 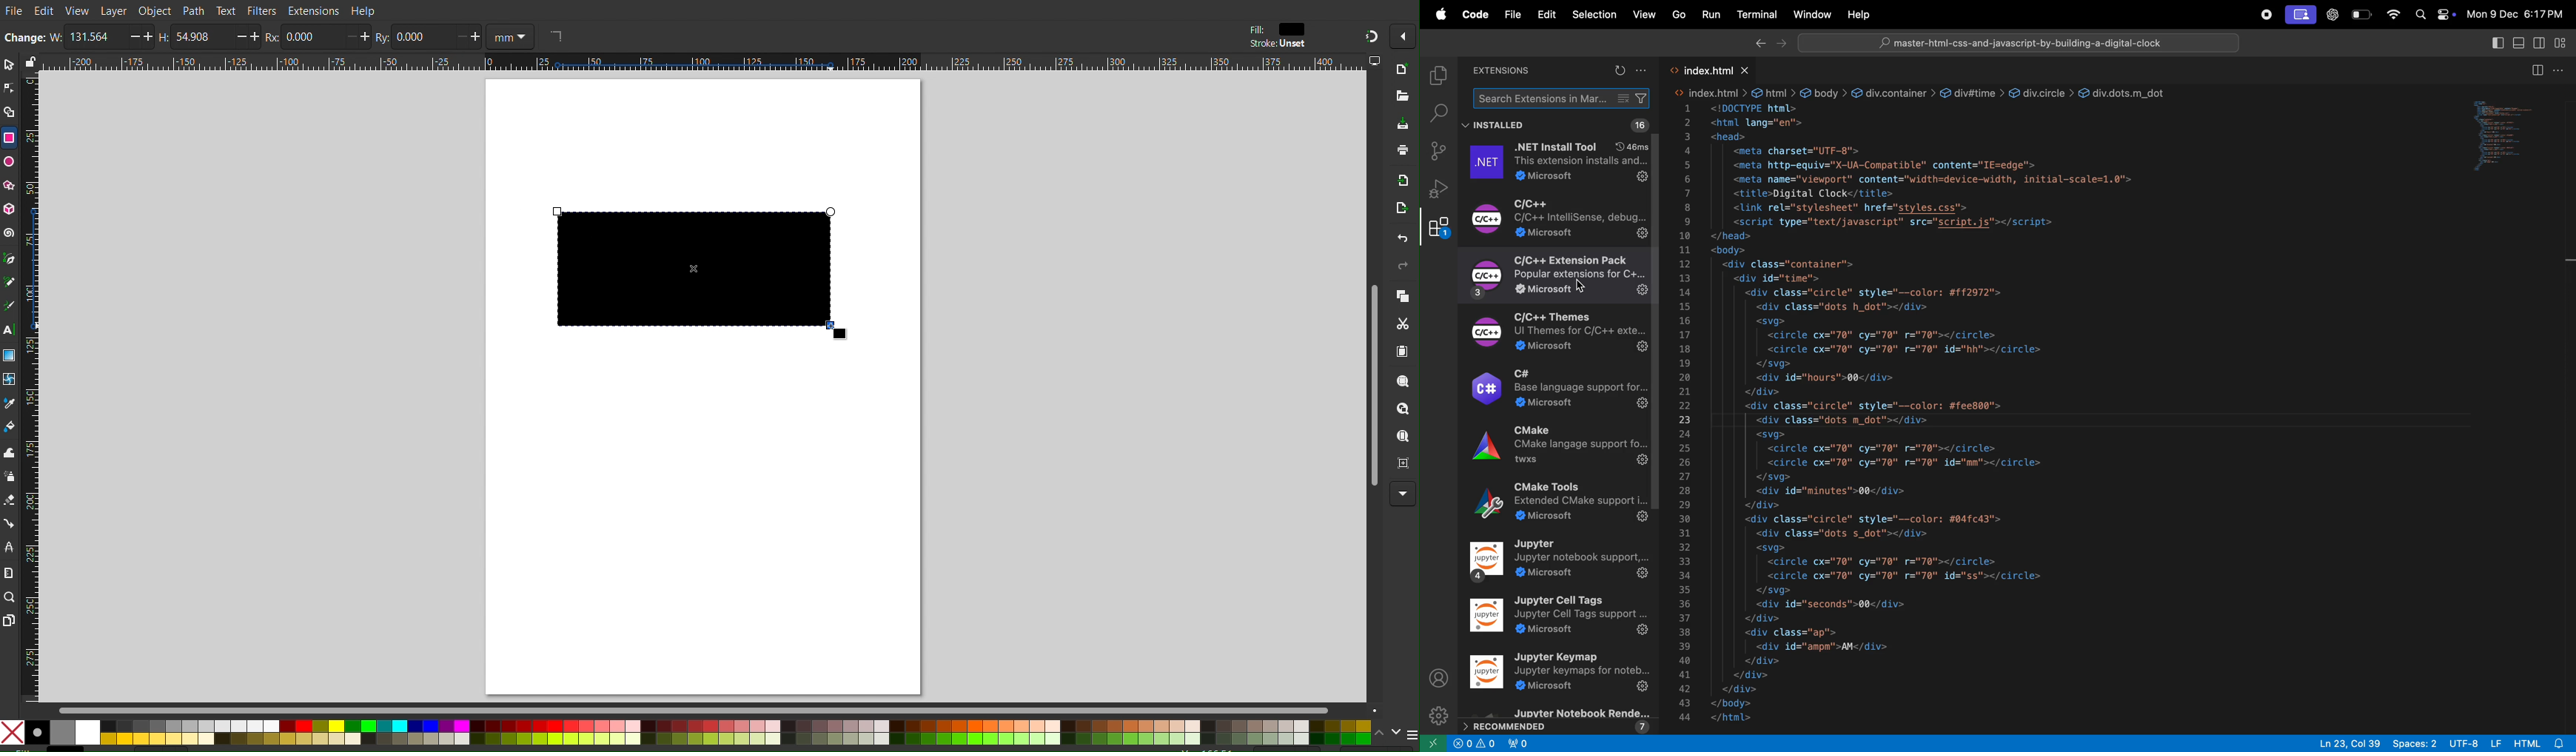 I want to click on options, so click(x=1645, y=72).